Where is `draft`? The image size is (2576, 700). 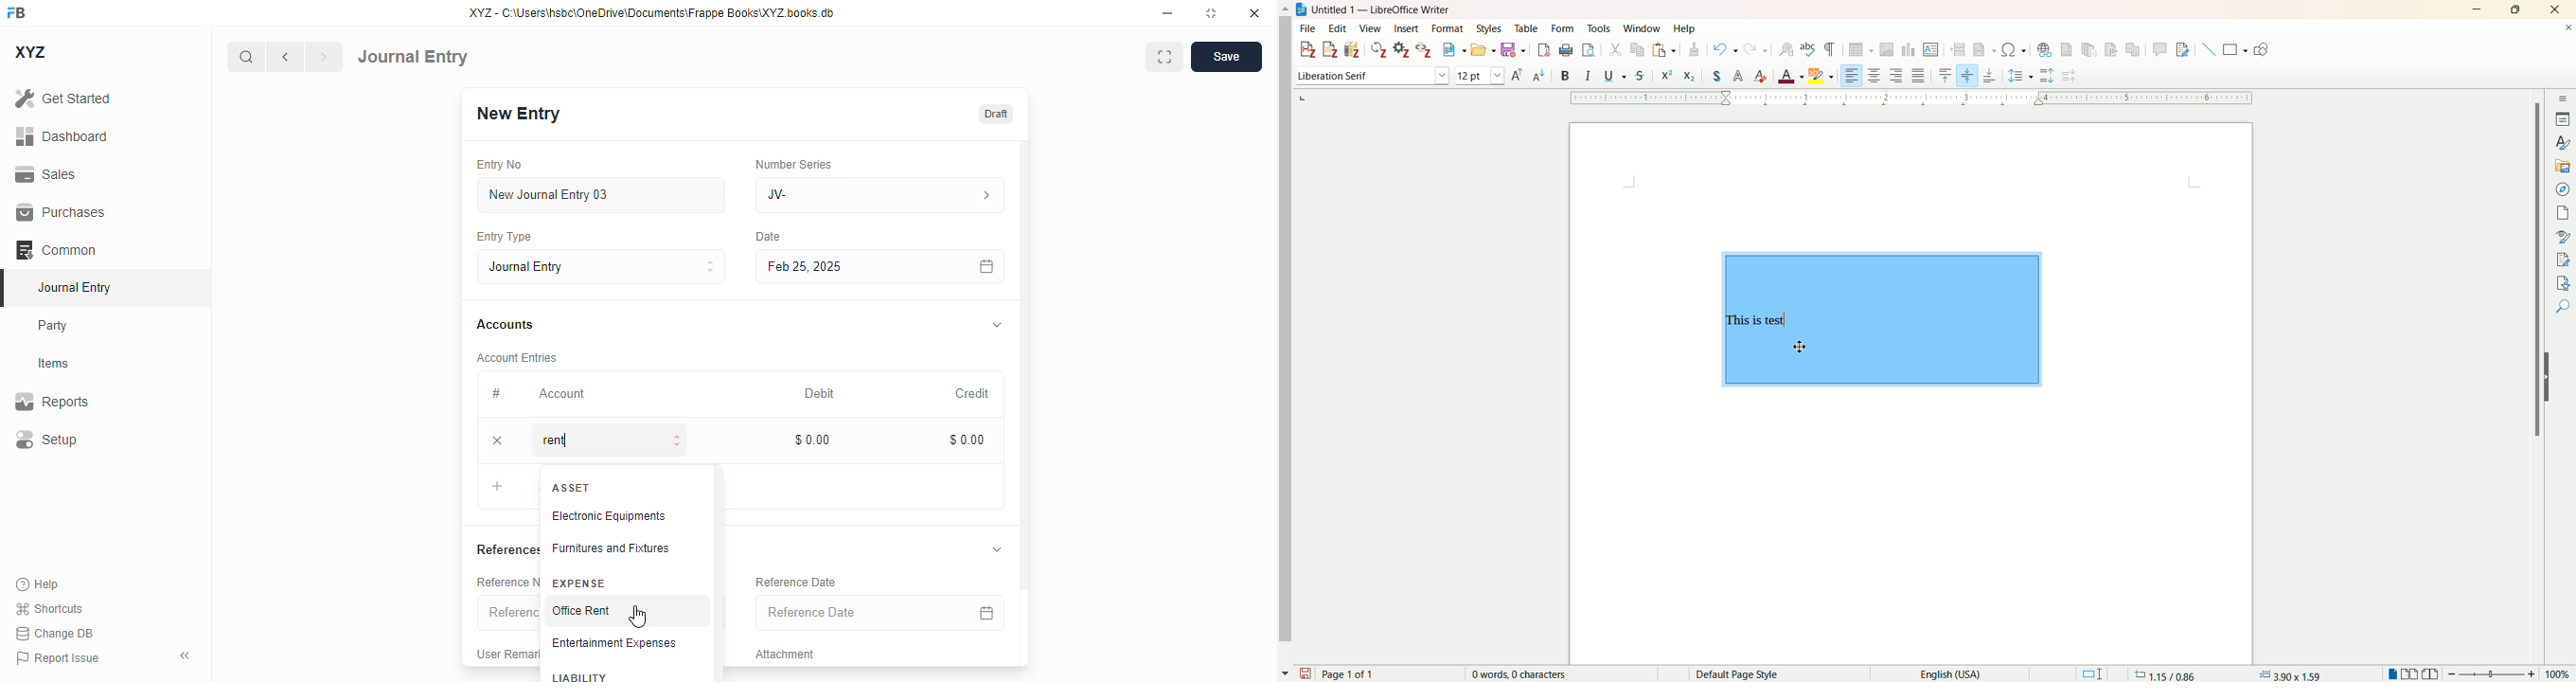 draft is located at coordinates (997, 114).